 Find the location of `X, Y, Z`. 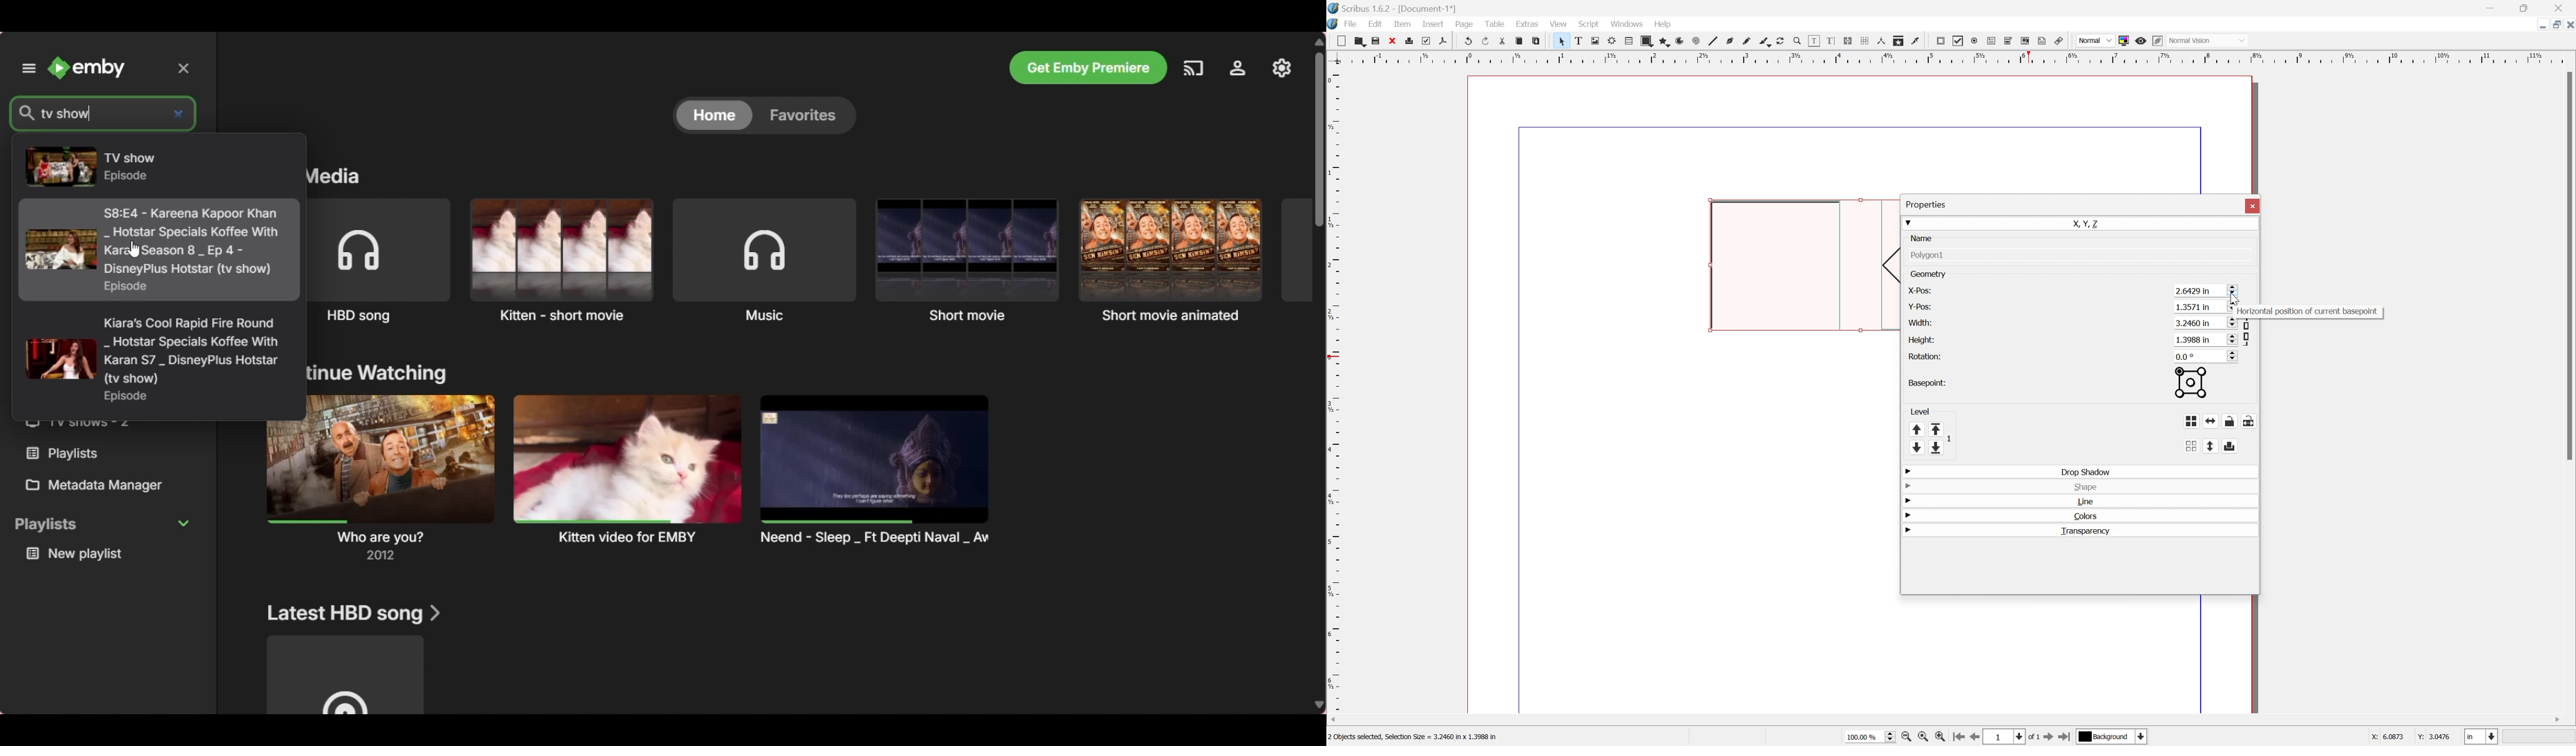

X, Y, Z is located at coordinates (2088, 224).